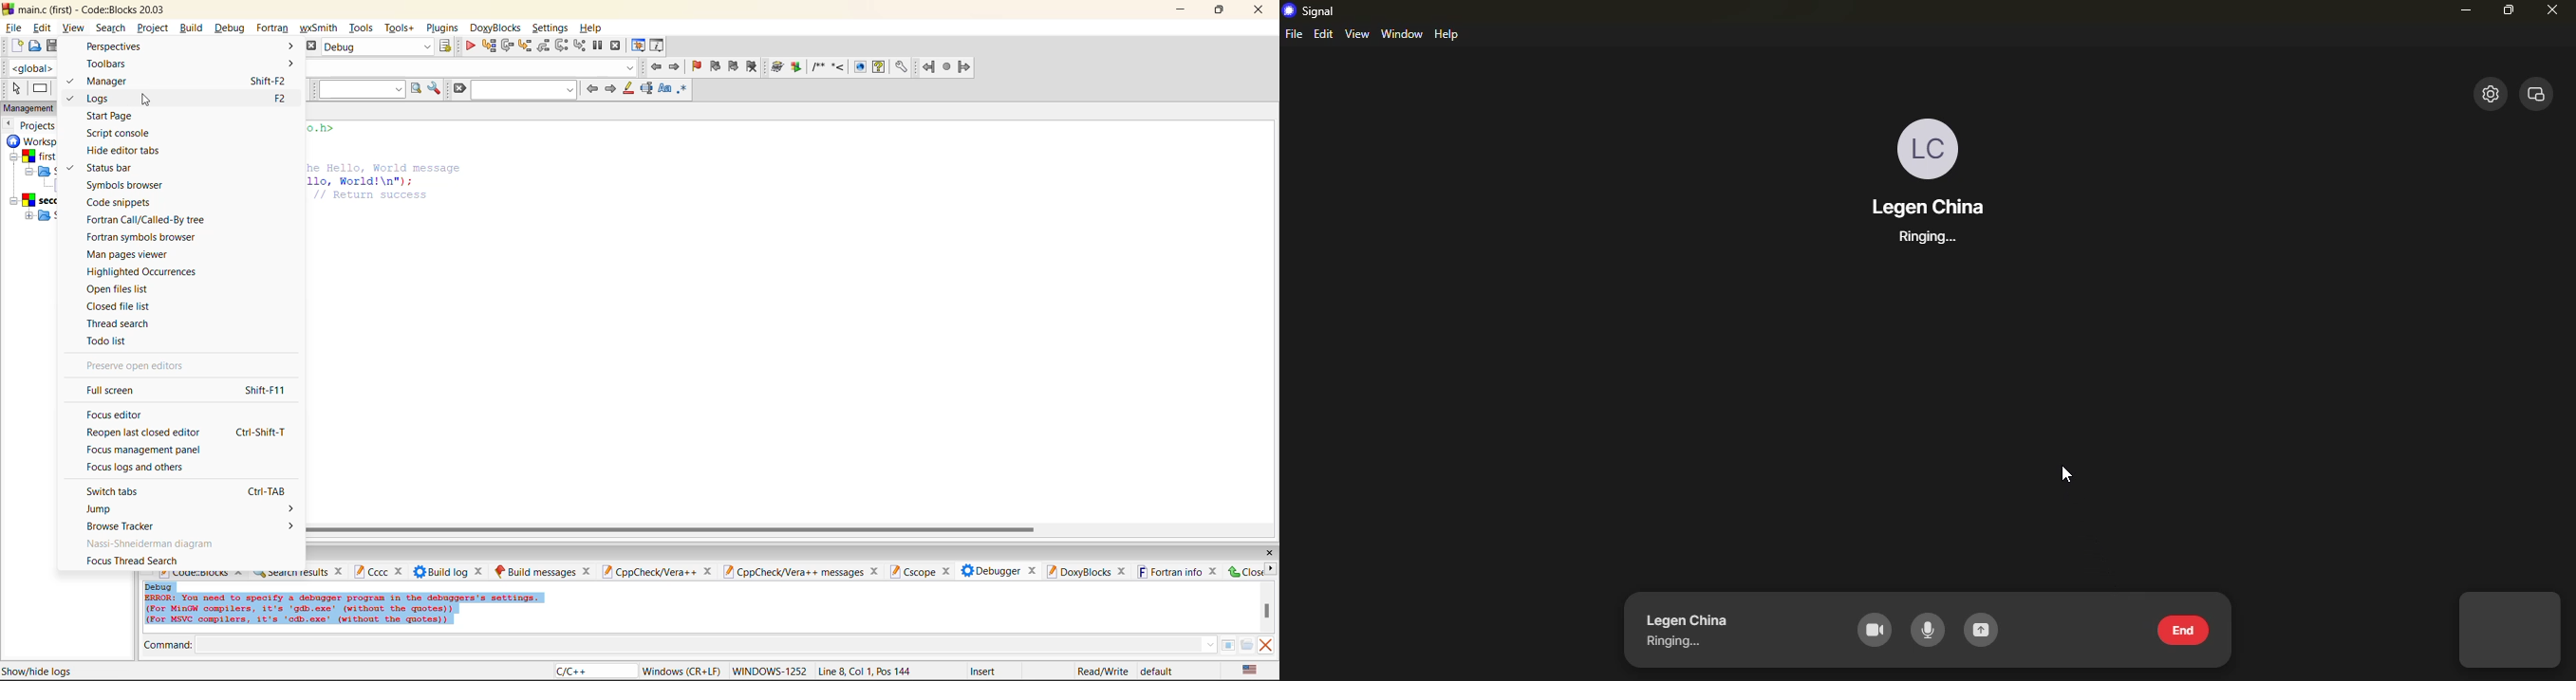 The width and height of the screenshot is (2576, 700). I want to click on insert, so click(987, 671).